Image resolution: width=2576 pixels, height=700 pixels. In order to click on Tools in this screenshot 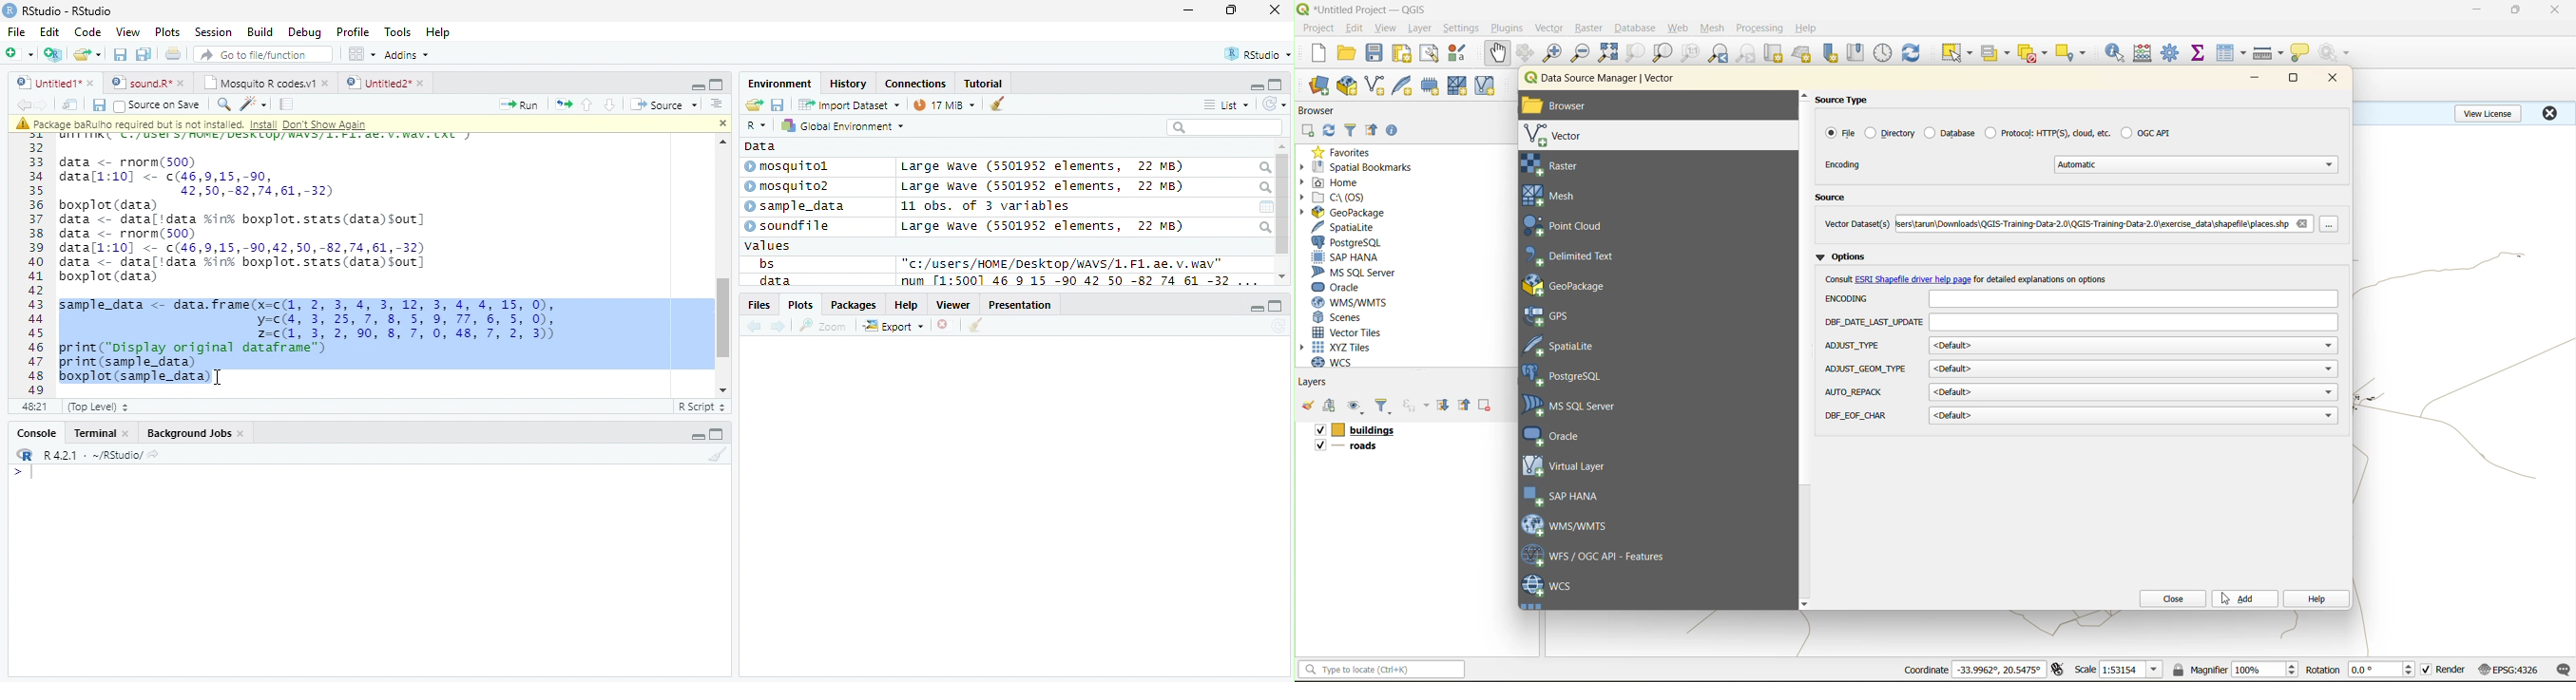, I will do `click(397, 33)`.